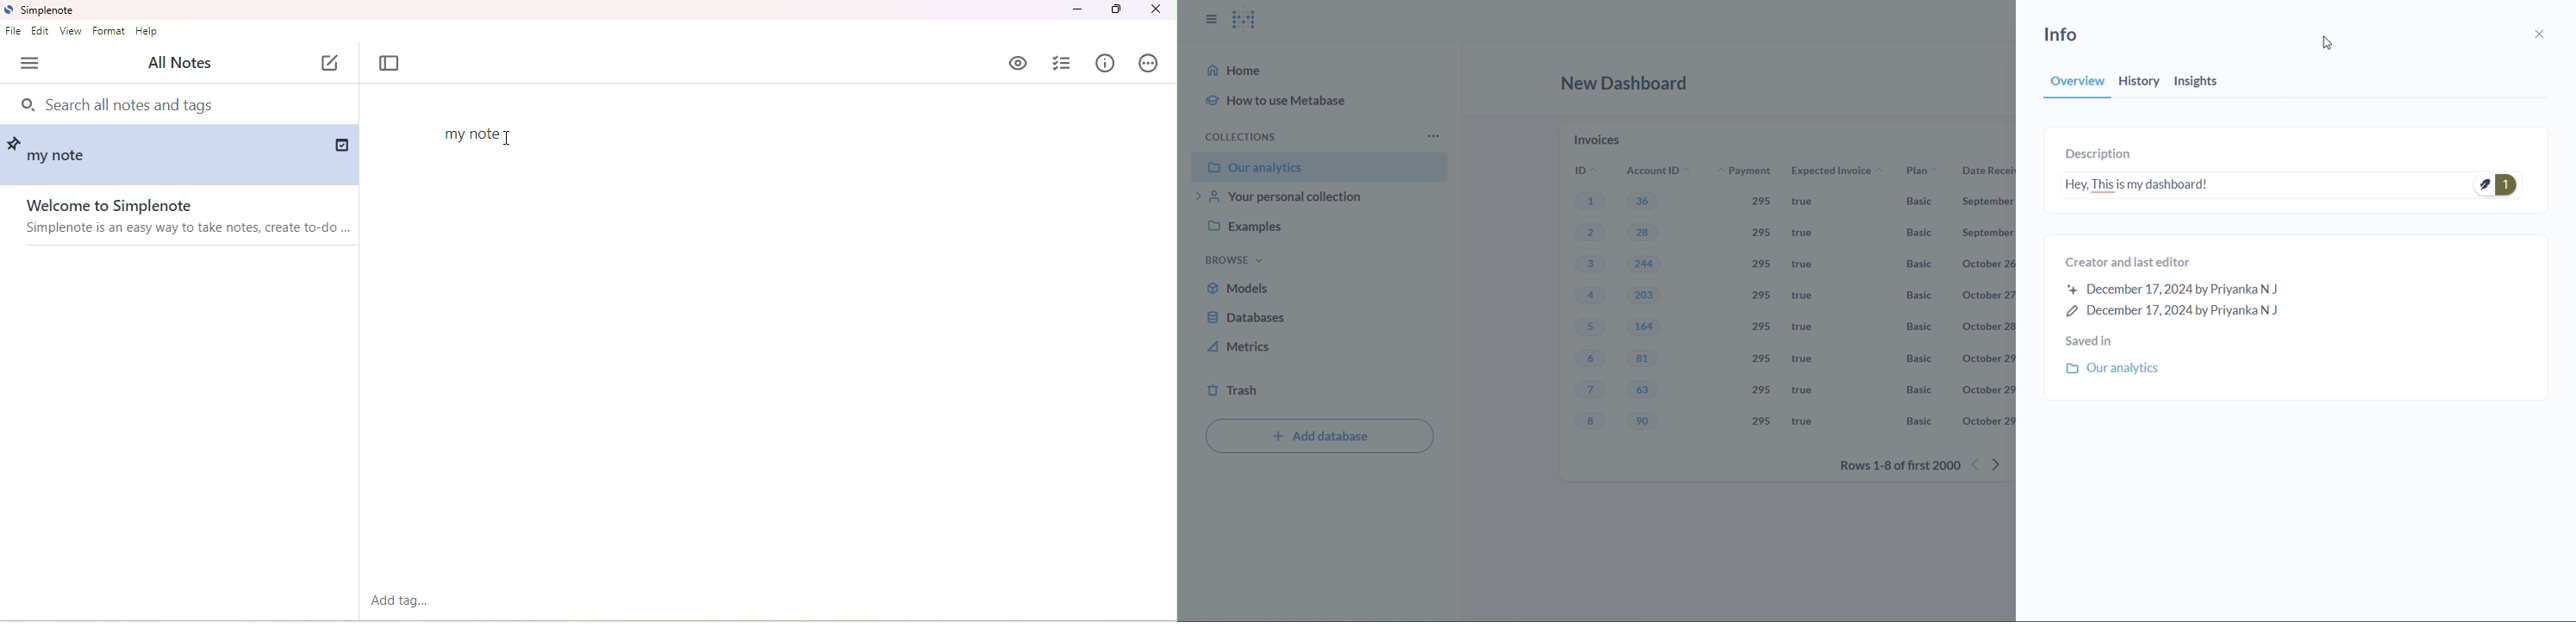  I want to click on info, so click(1106, 62).